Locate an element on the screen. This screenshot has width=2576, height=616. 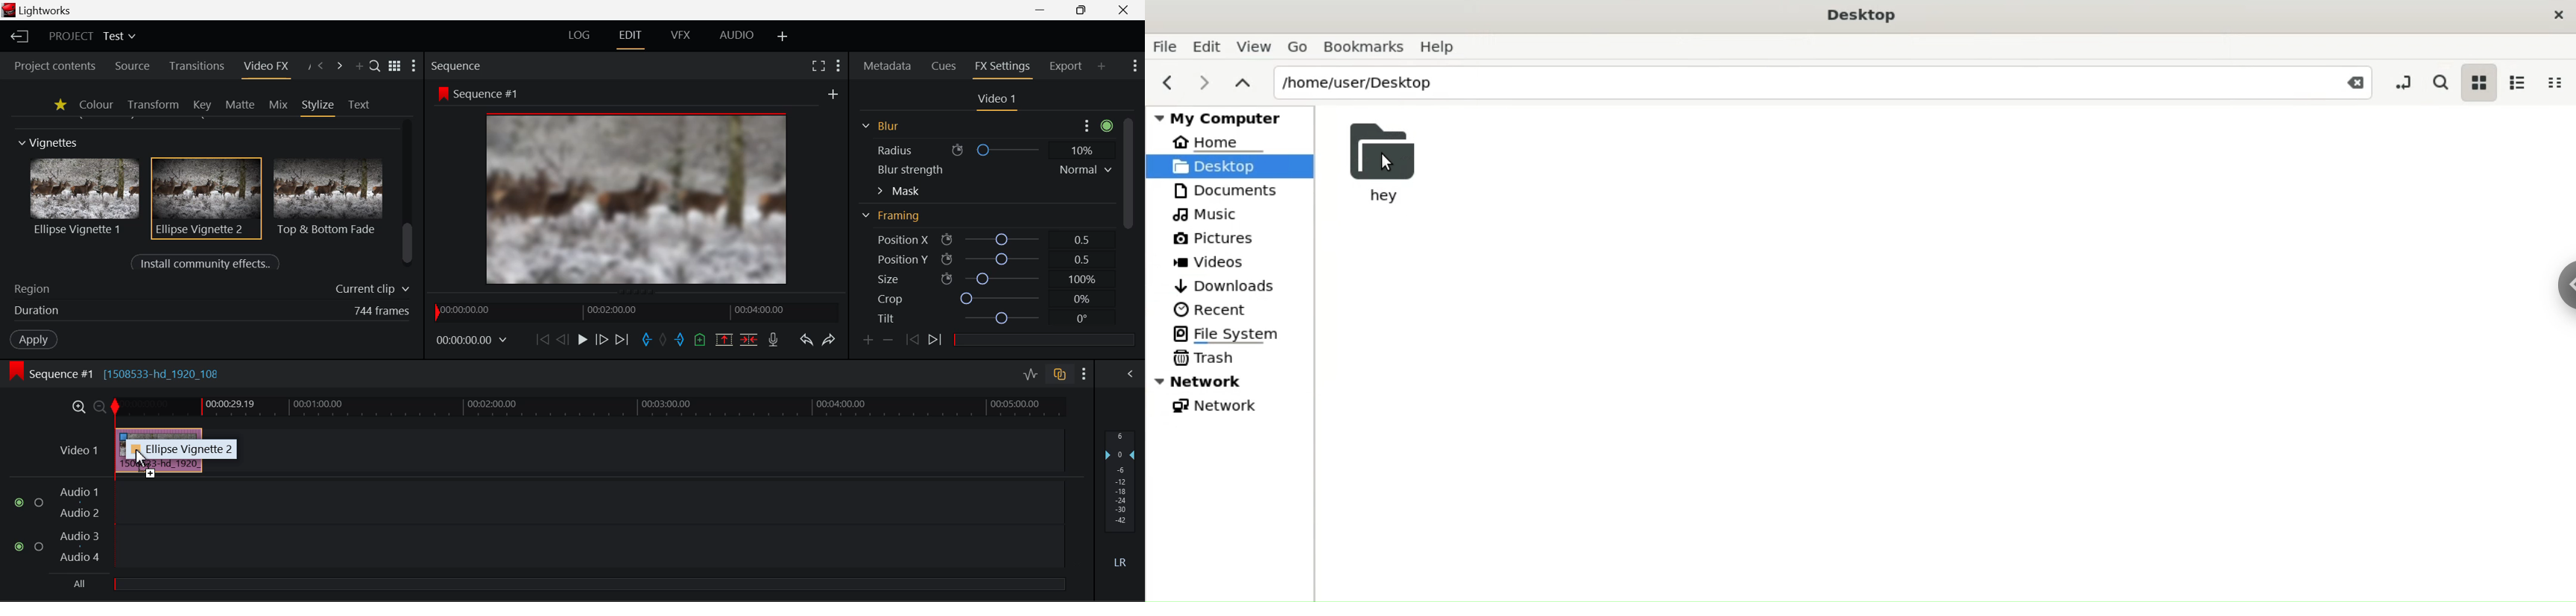
Next Panel is located at coordinates (340, 66).